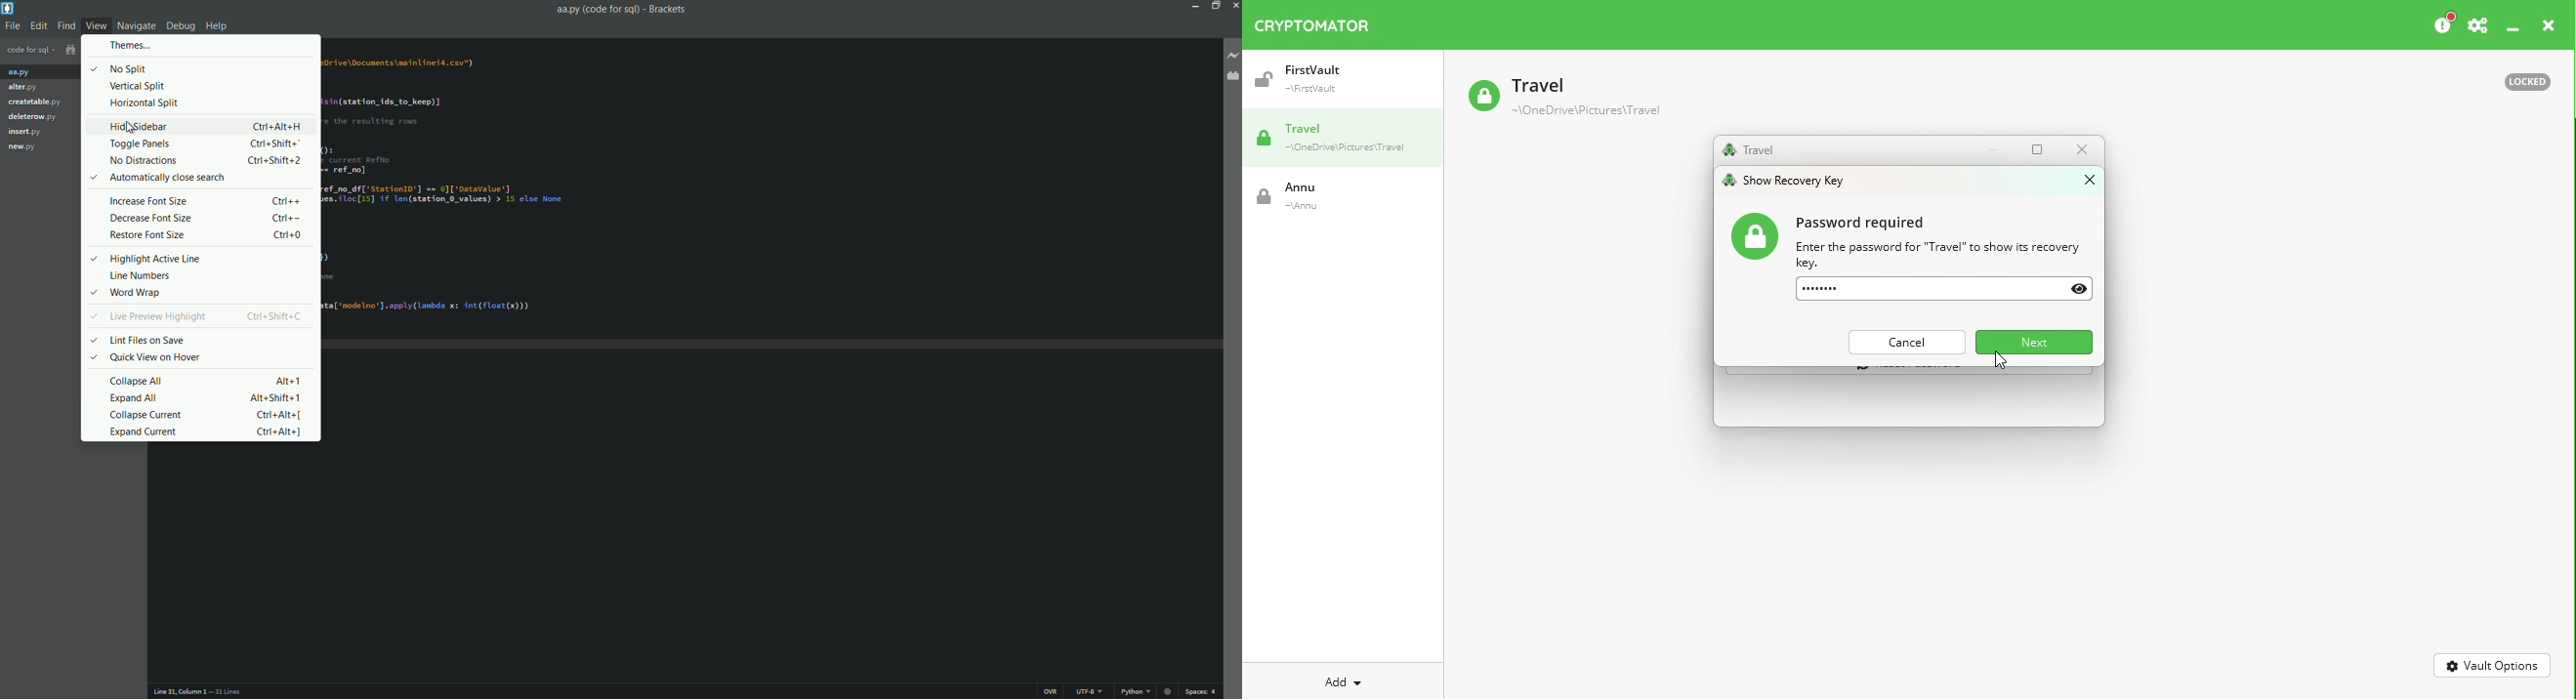 The image size is (2576, 700). What do you see at coordinates (67, 25) in the screenshot?
I see `find menu` at bounding box center [67, 25].